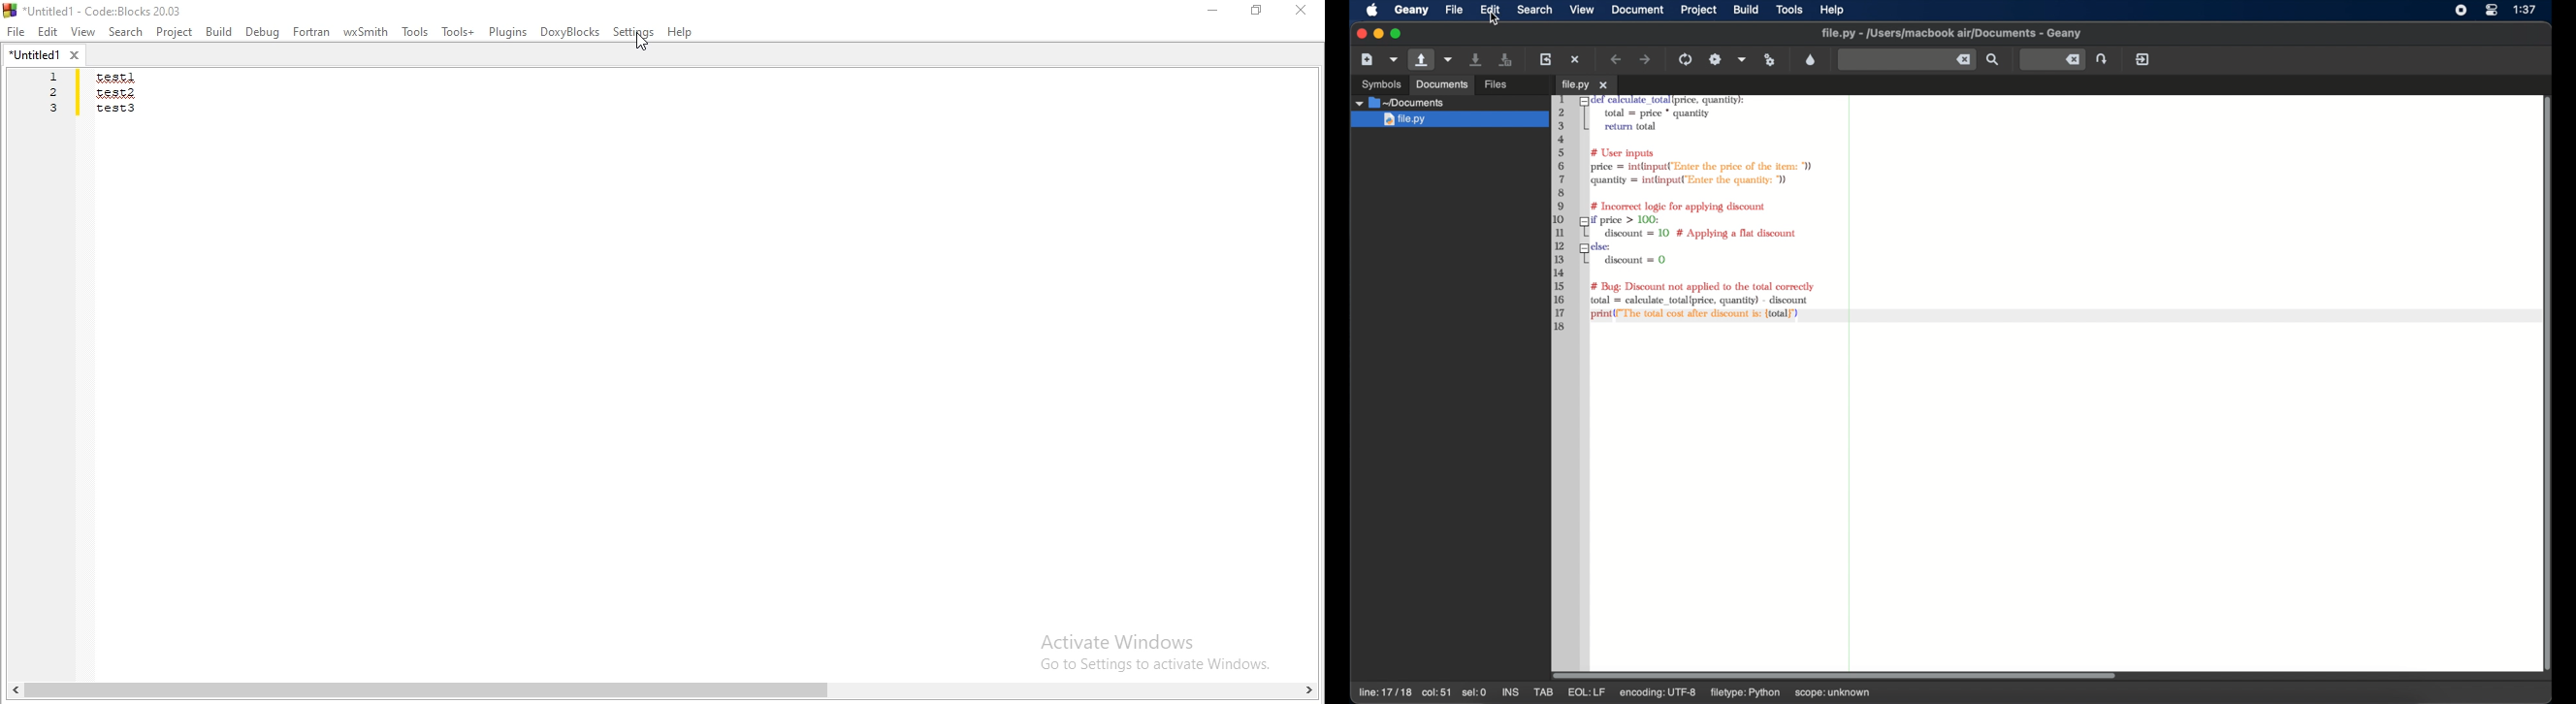 The height and width of the screenshot is (728, 2576). I want to click on Settings , so click(633, 34).